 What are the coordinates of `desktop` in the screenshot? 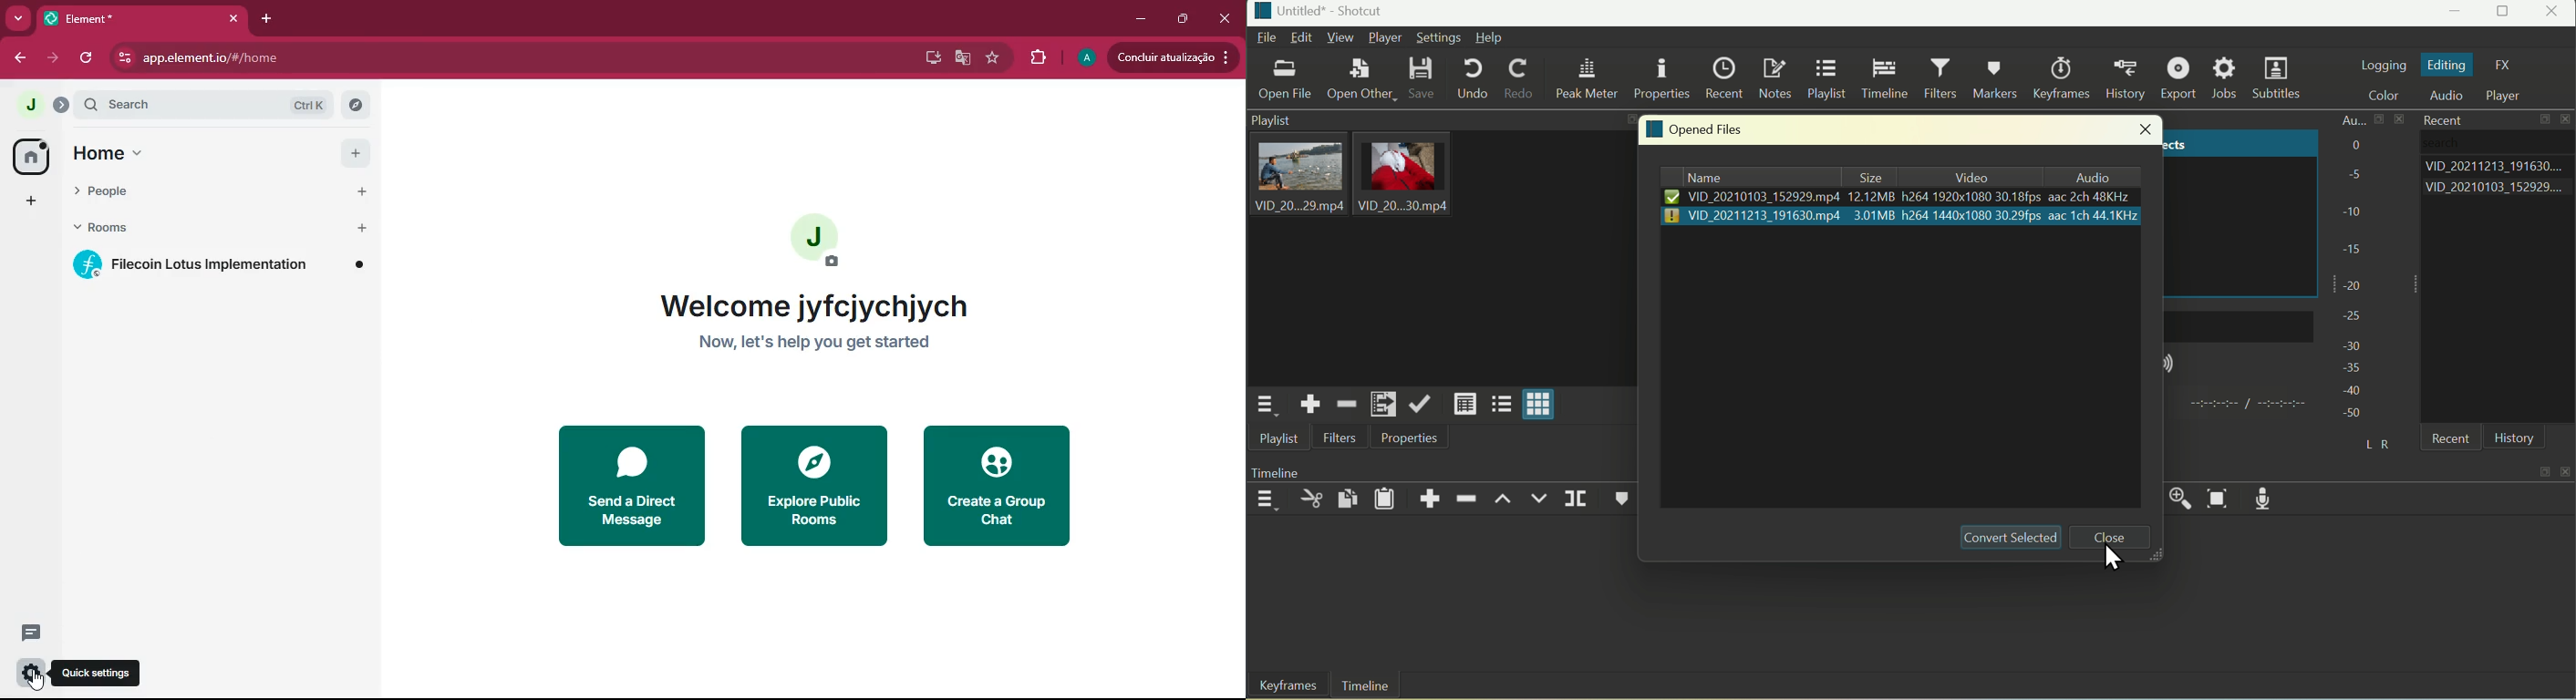 It's located at (927, 58).